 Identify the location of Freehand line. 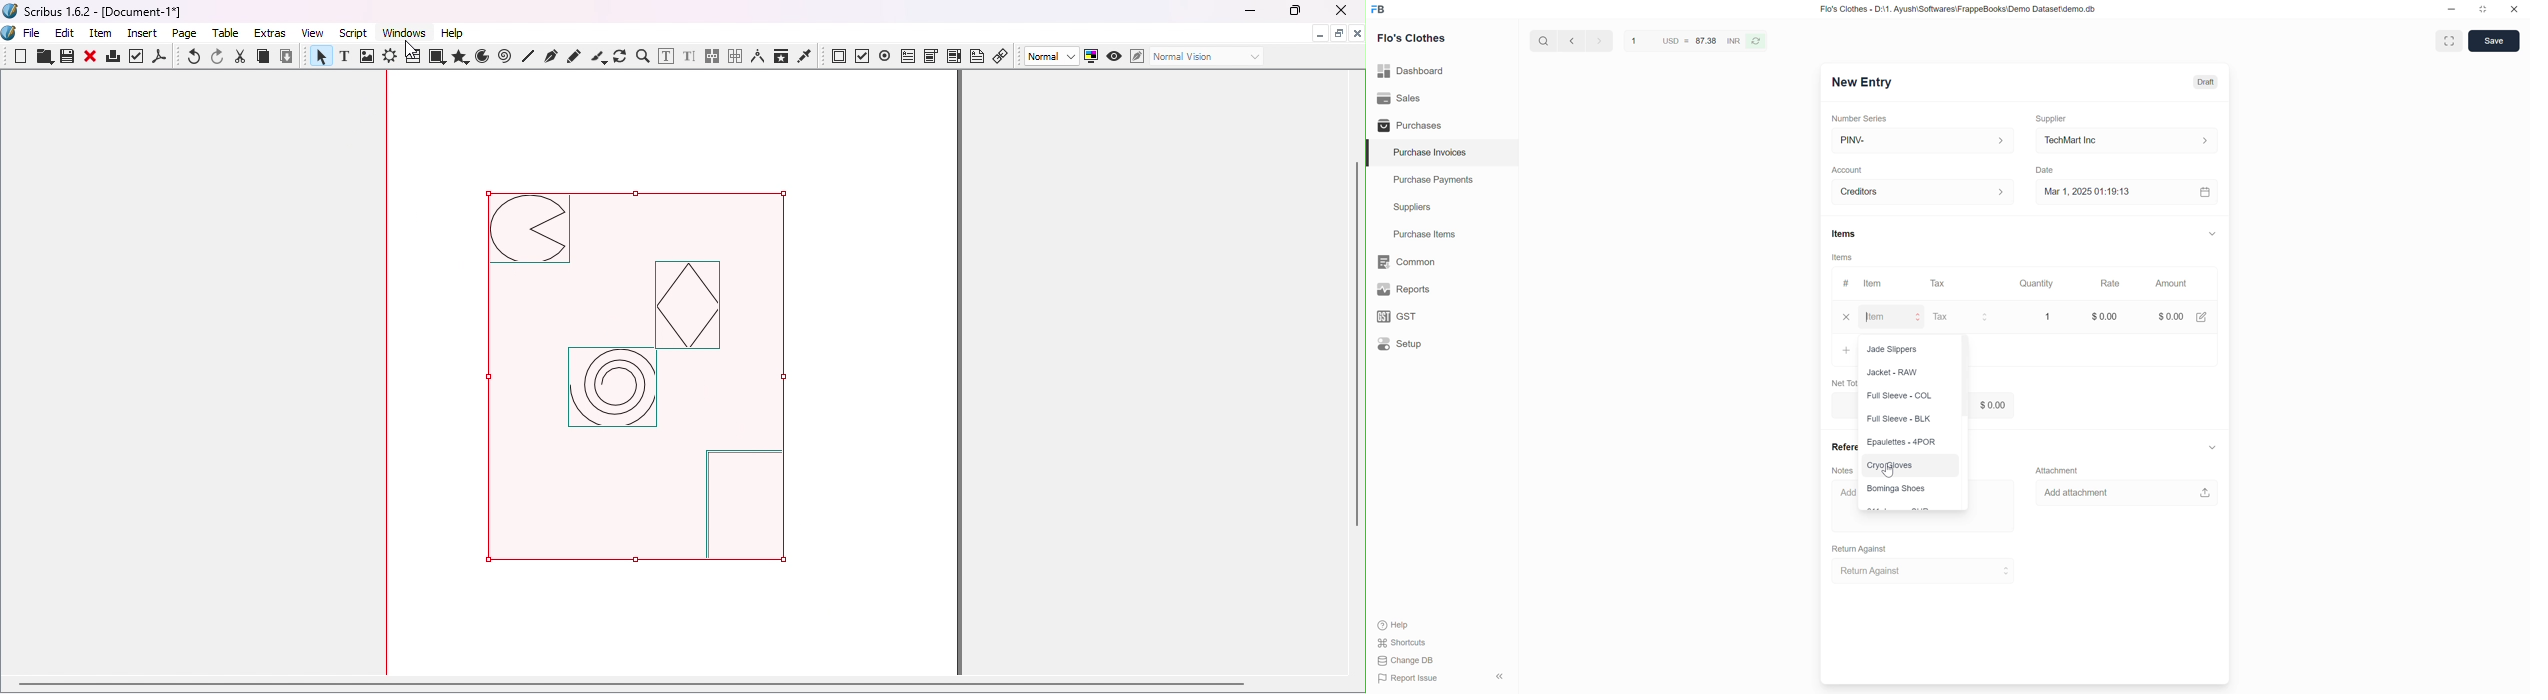
(575, 56).